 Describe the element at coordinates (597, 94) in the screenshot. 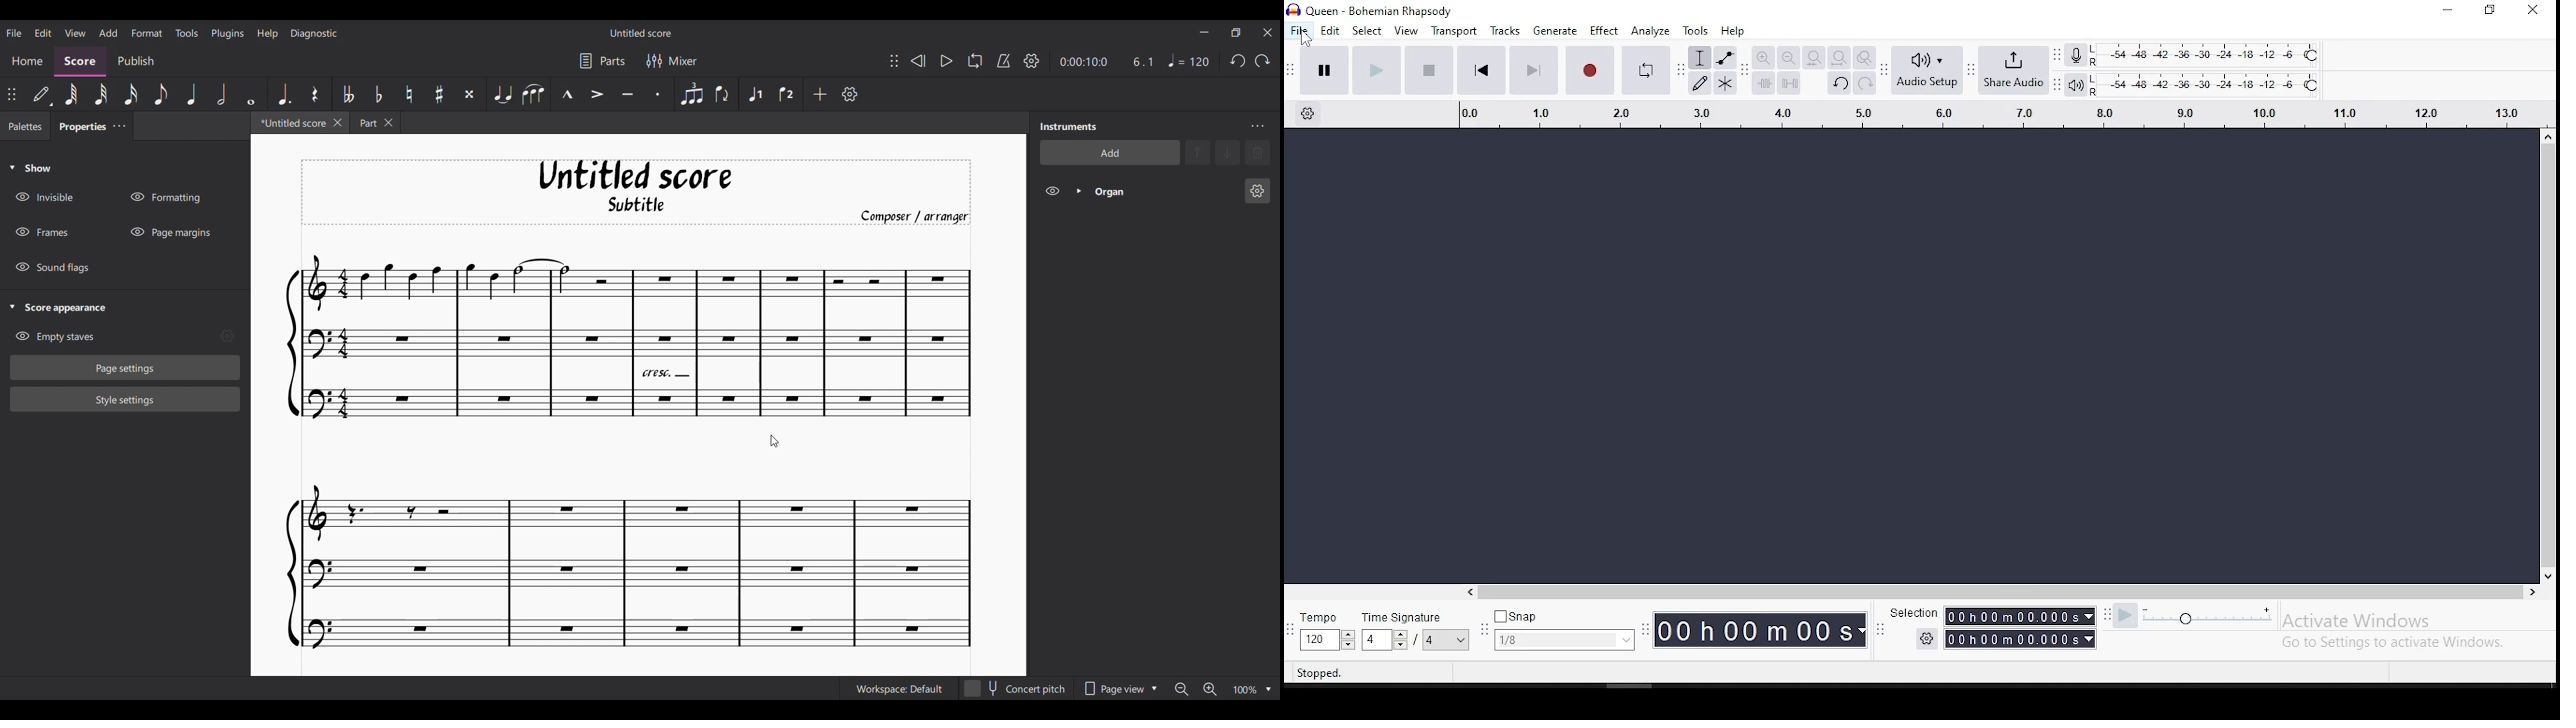

I see `Accent` at that location.